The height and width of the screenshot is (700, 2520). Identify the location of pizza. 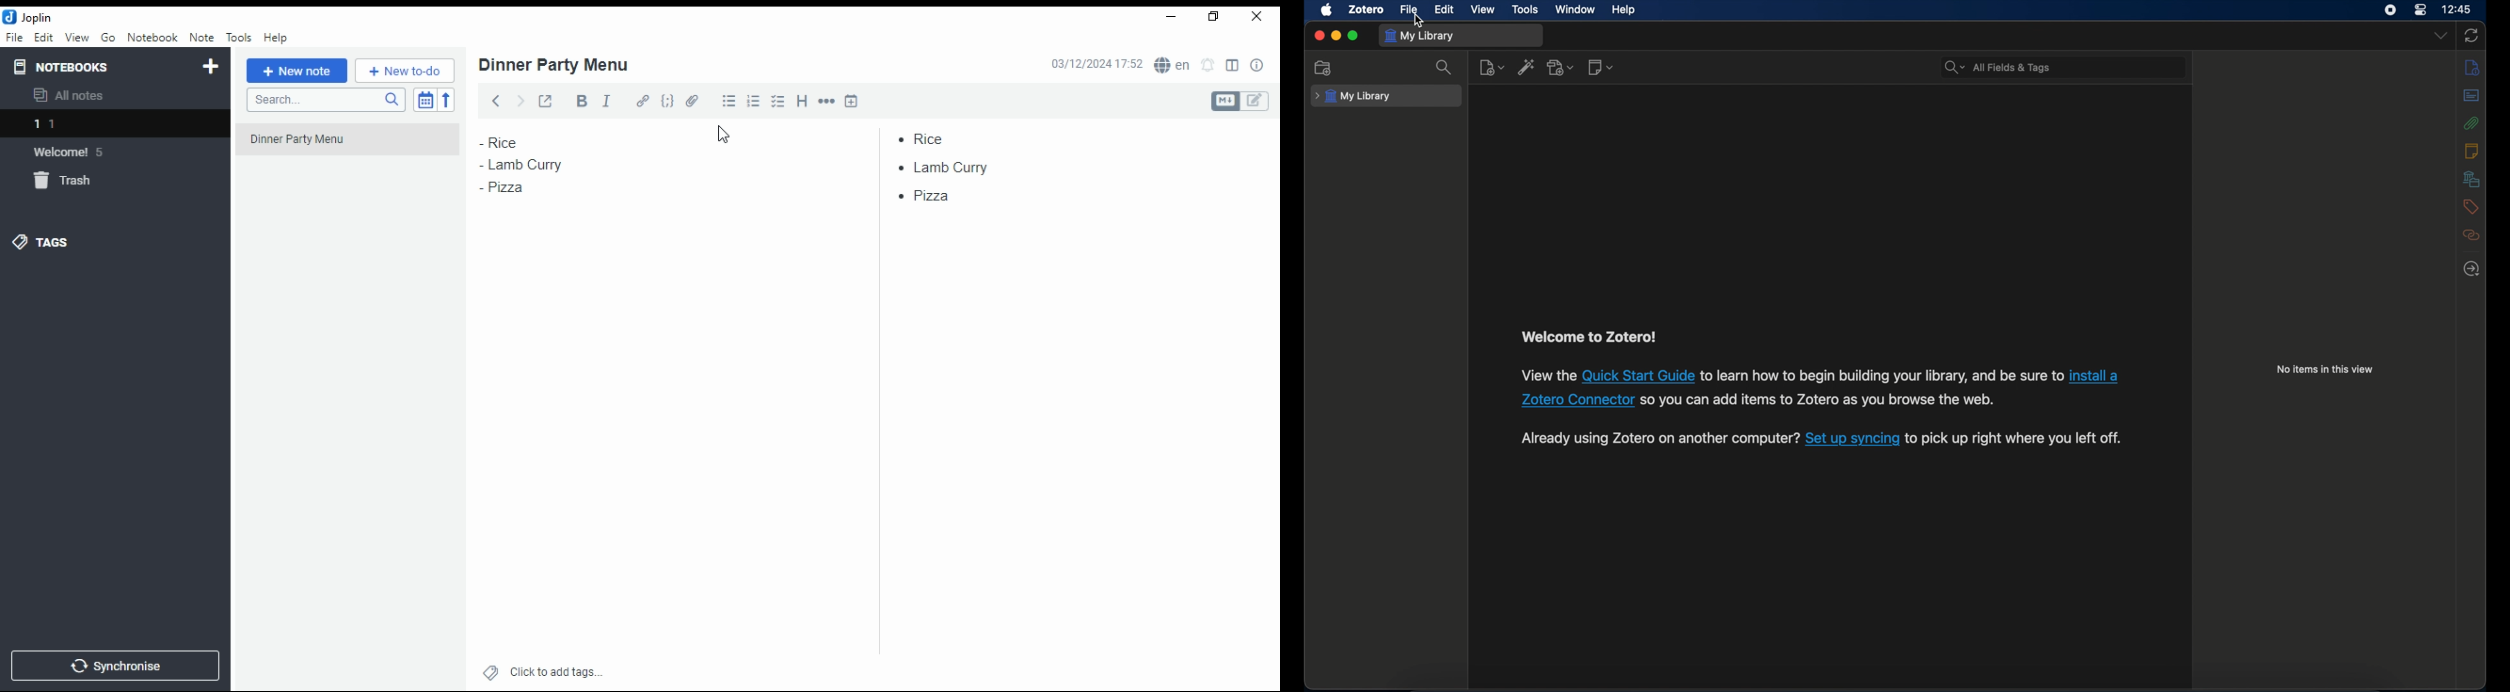
(506, 189).